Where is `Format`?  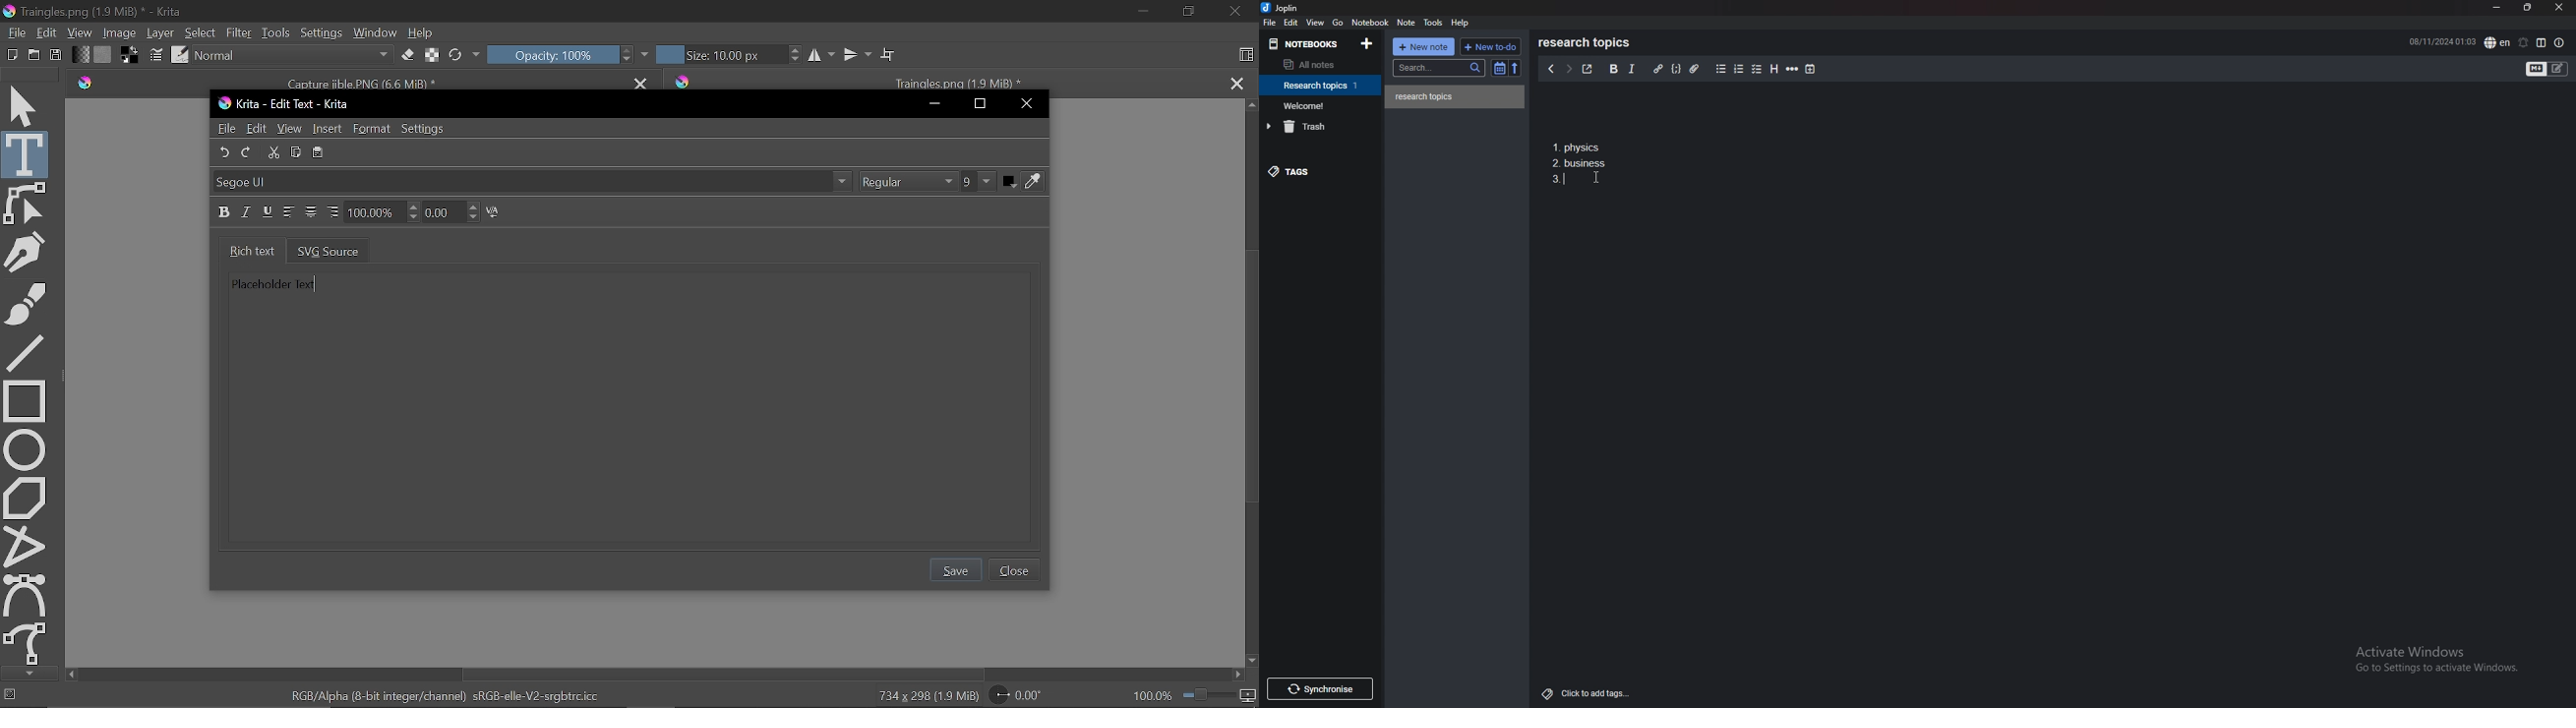
Format is located at coordinates (374, 128).